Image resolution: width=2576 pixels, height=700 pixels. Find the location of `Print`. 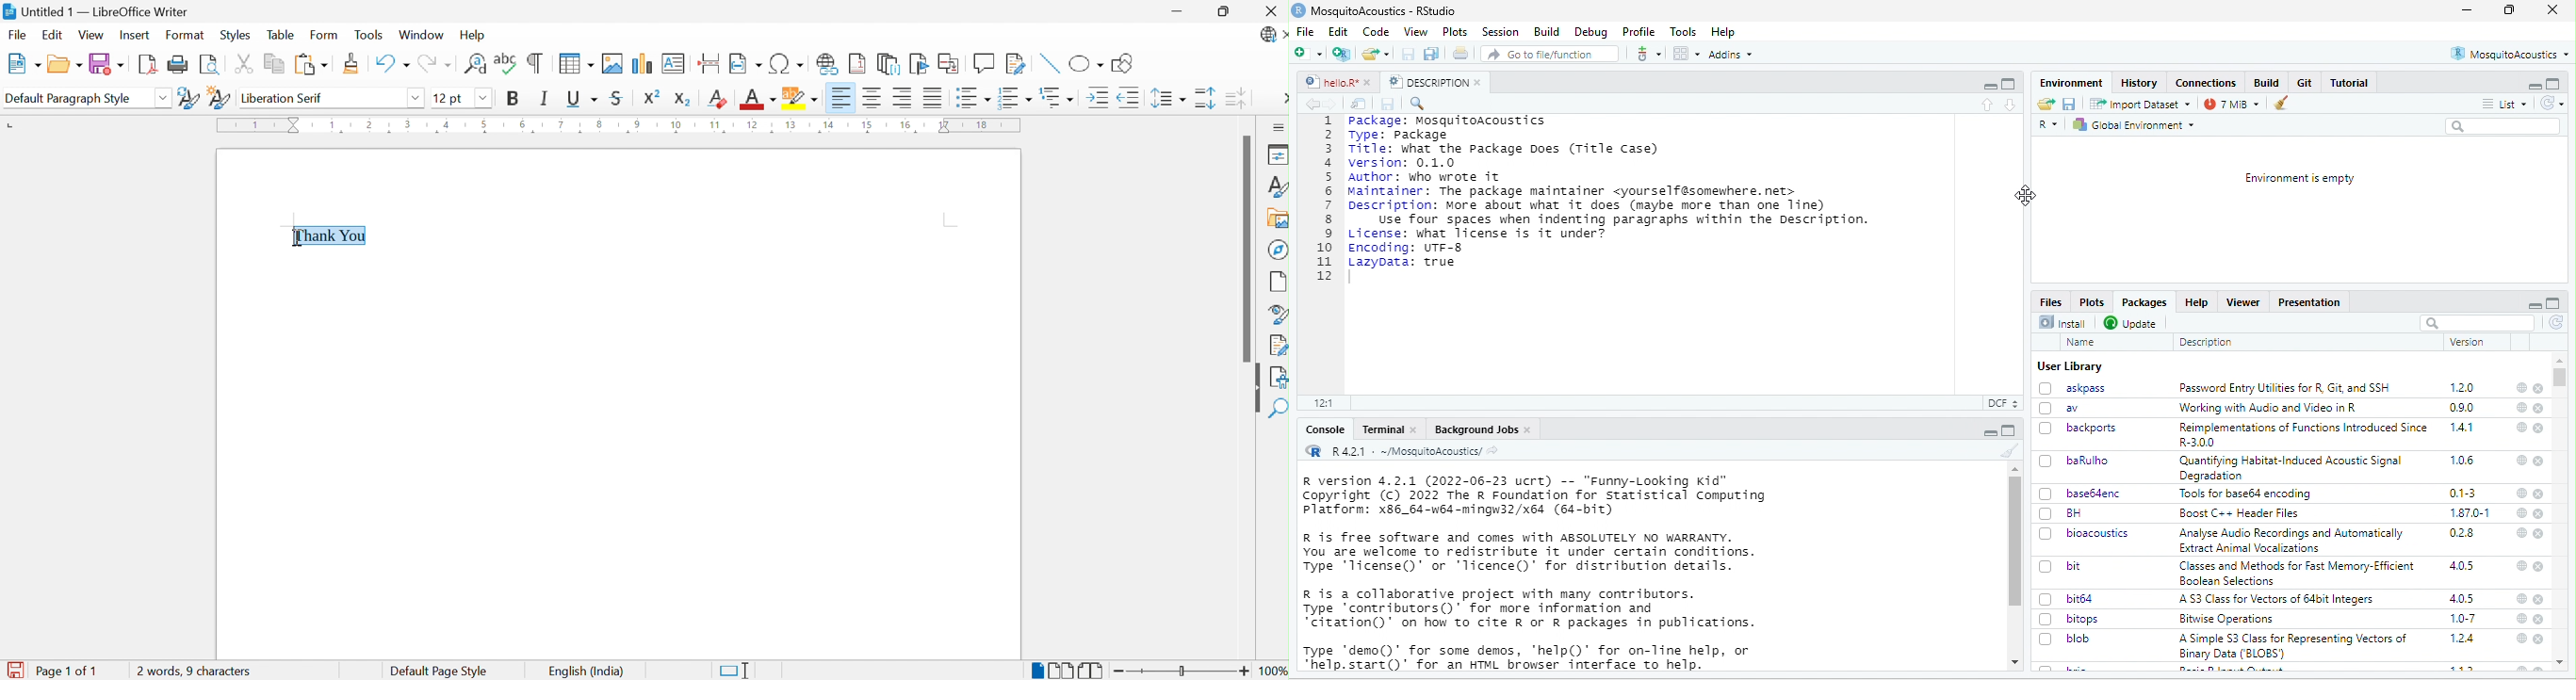

Print is located at coordinates (1461, 53).